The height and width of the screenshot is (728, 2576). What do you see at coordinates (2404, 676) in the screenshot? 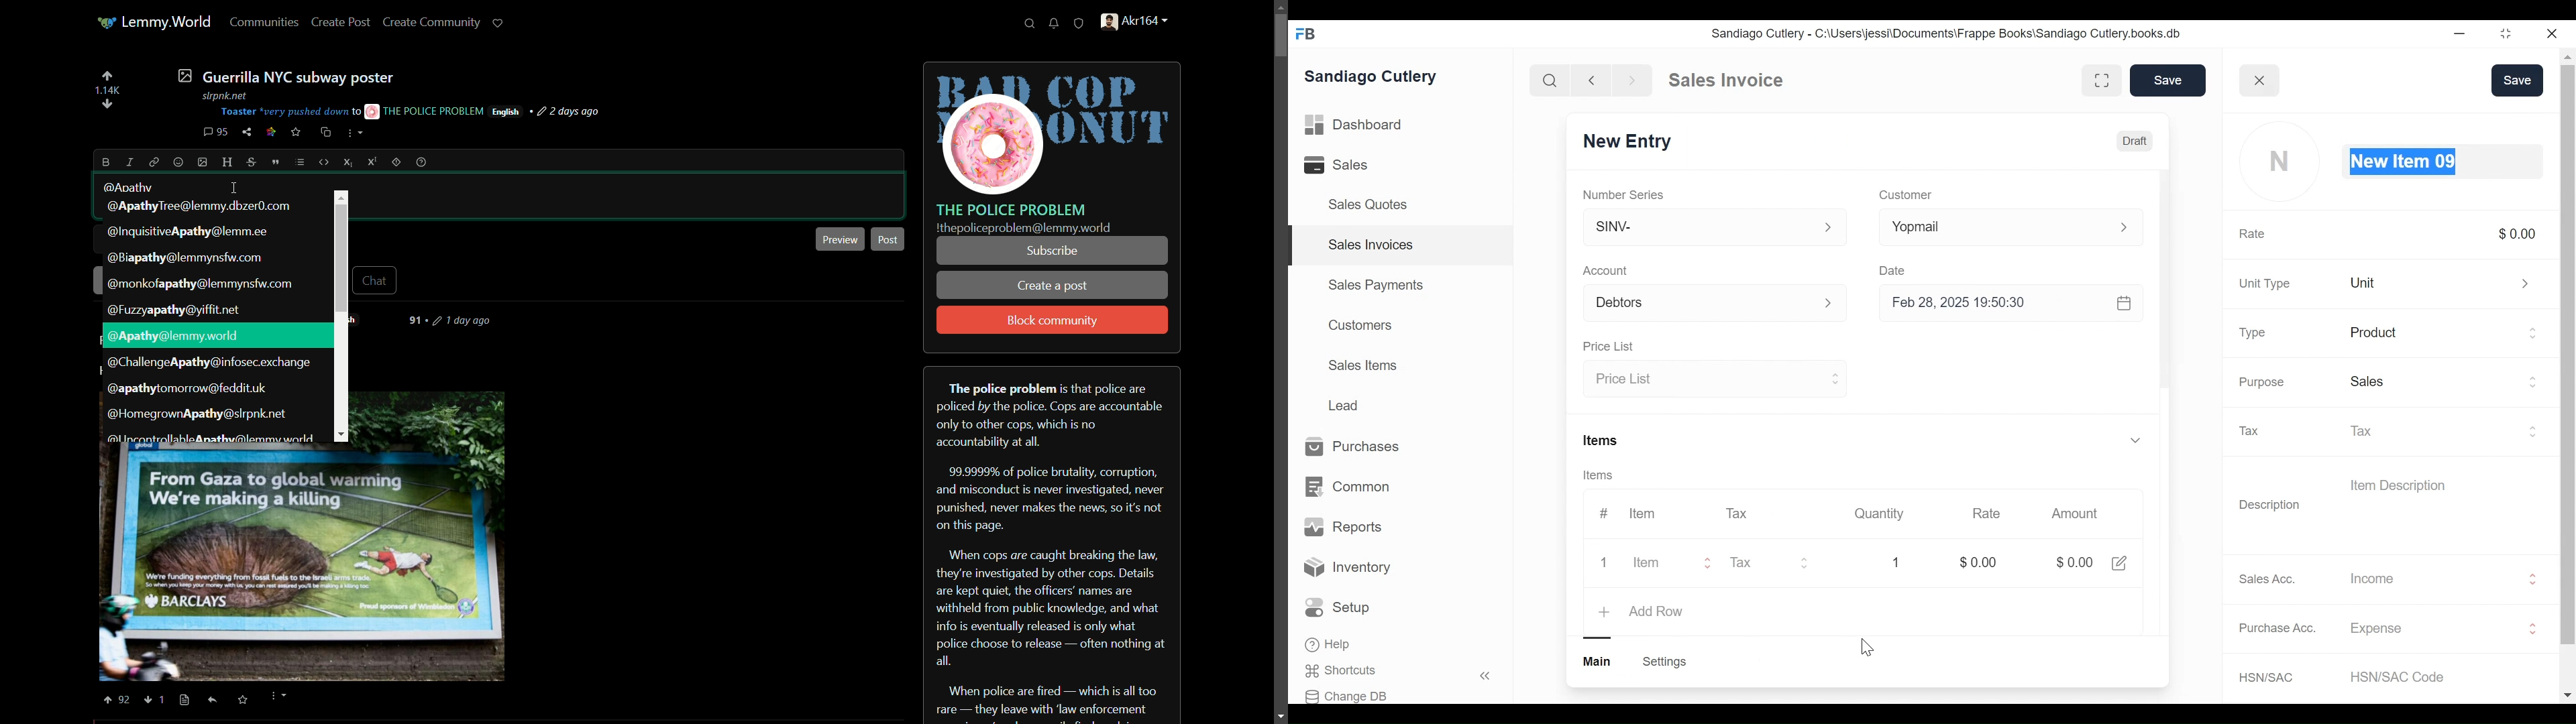
I see `HSN/SAC Code` at bounding box center [2404, 676].